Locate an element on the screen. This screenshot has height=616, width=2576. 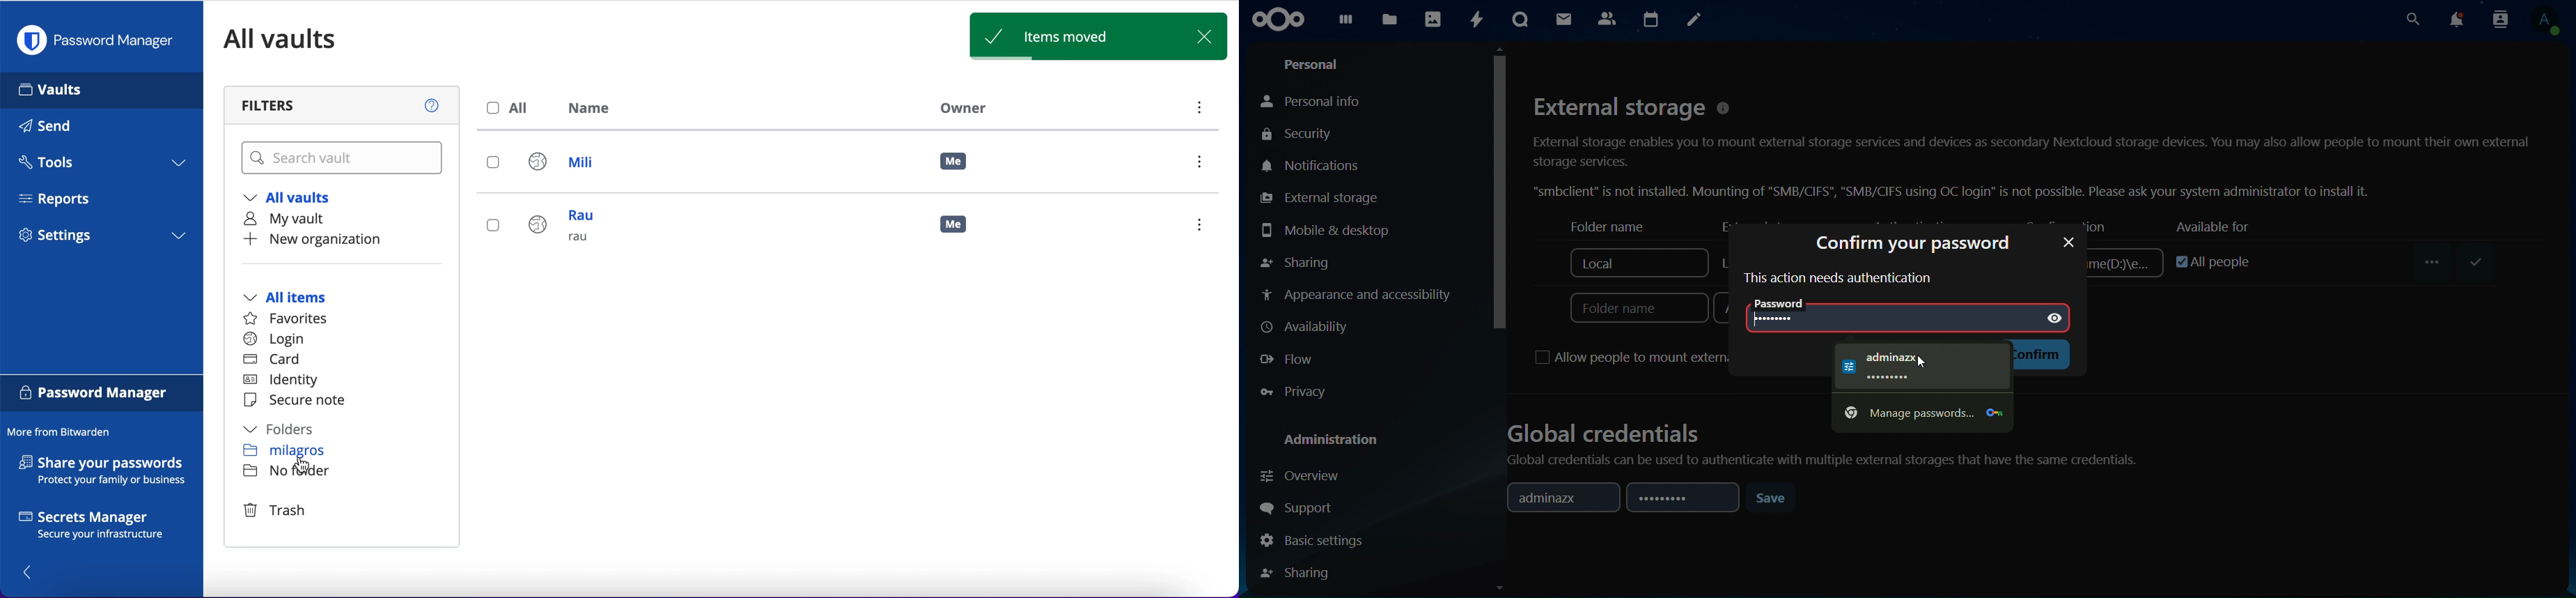
view profile is located at coordinates (2550, 22).